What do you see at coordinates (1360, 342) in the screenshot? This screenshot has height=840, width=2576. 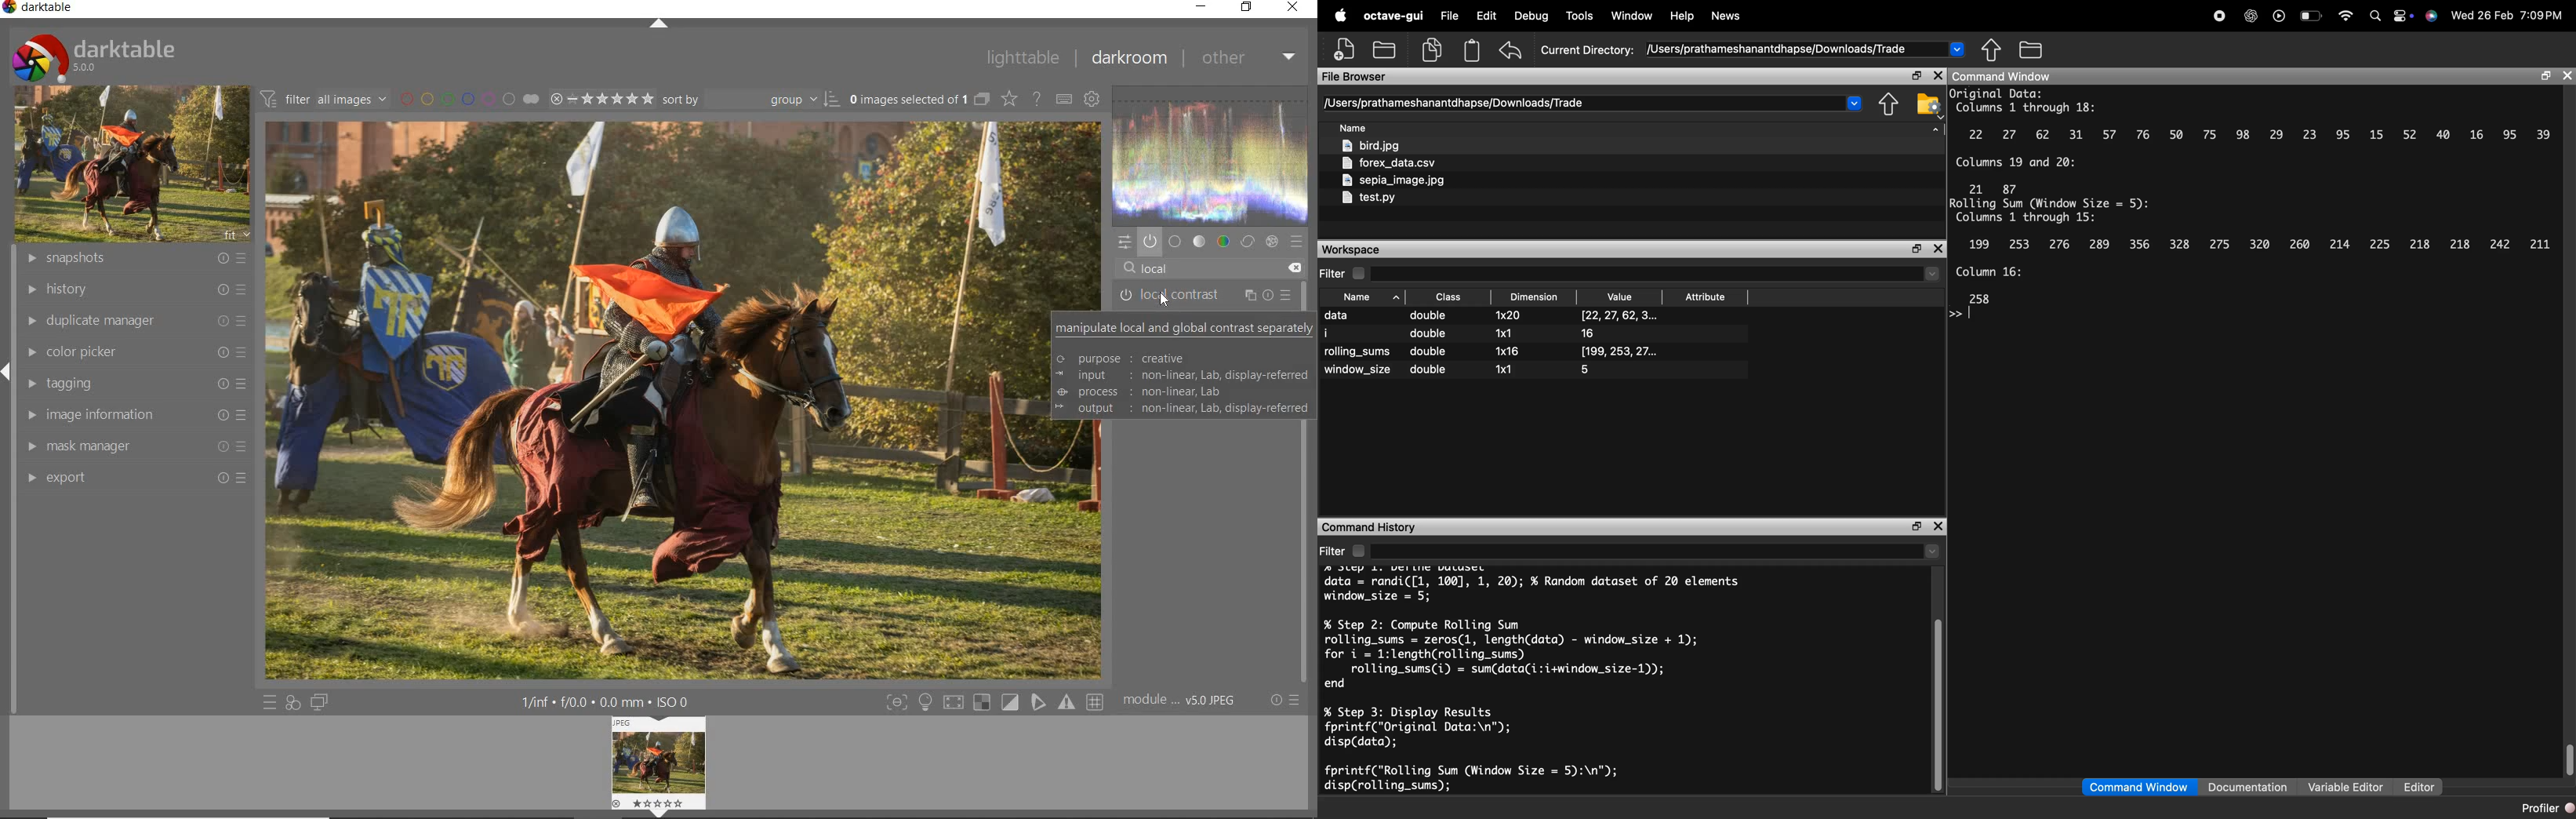 I see `name` at bounding box center [1360, 342].